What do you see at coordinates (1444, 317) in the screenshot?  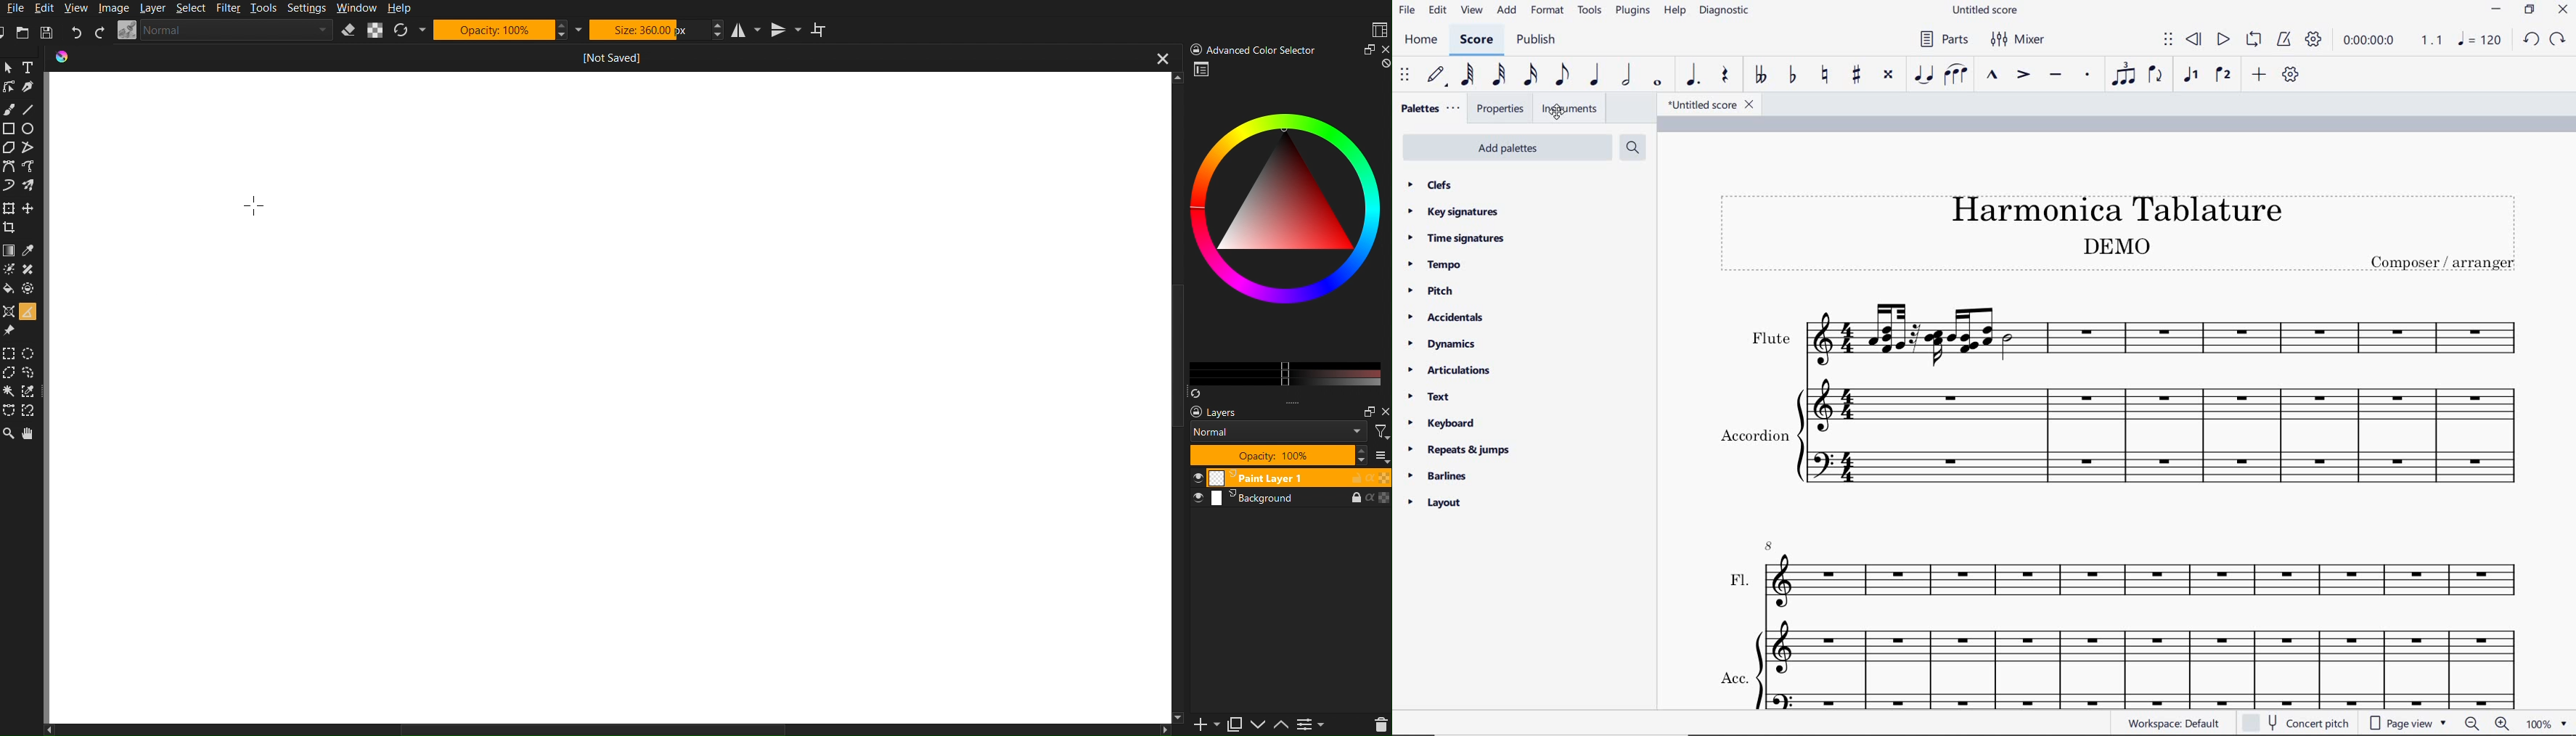 I see `accidentals` at bounding box center [1444, 317].